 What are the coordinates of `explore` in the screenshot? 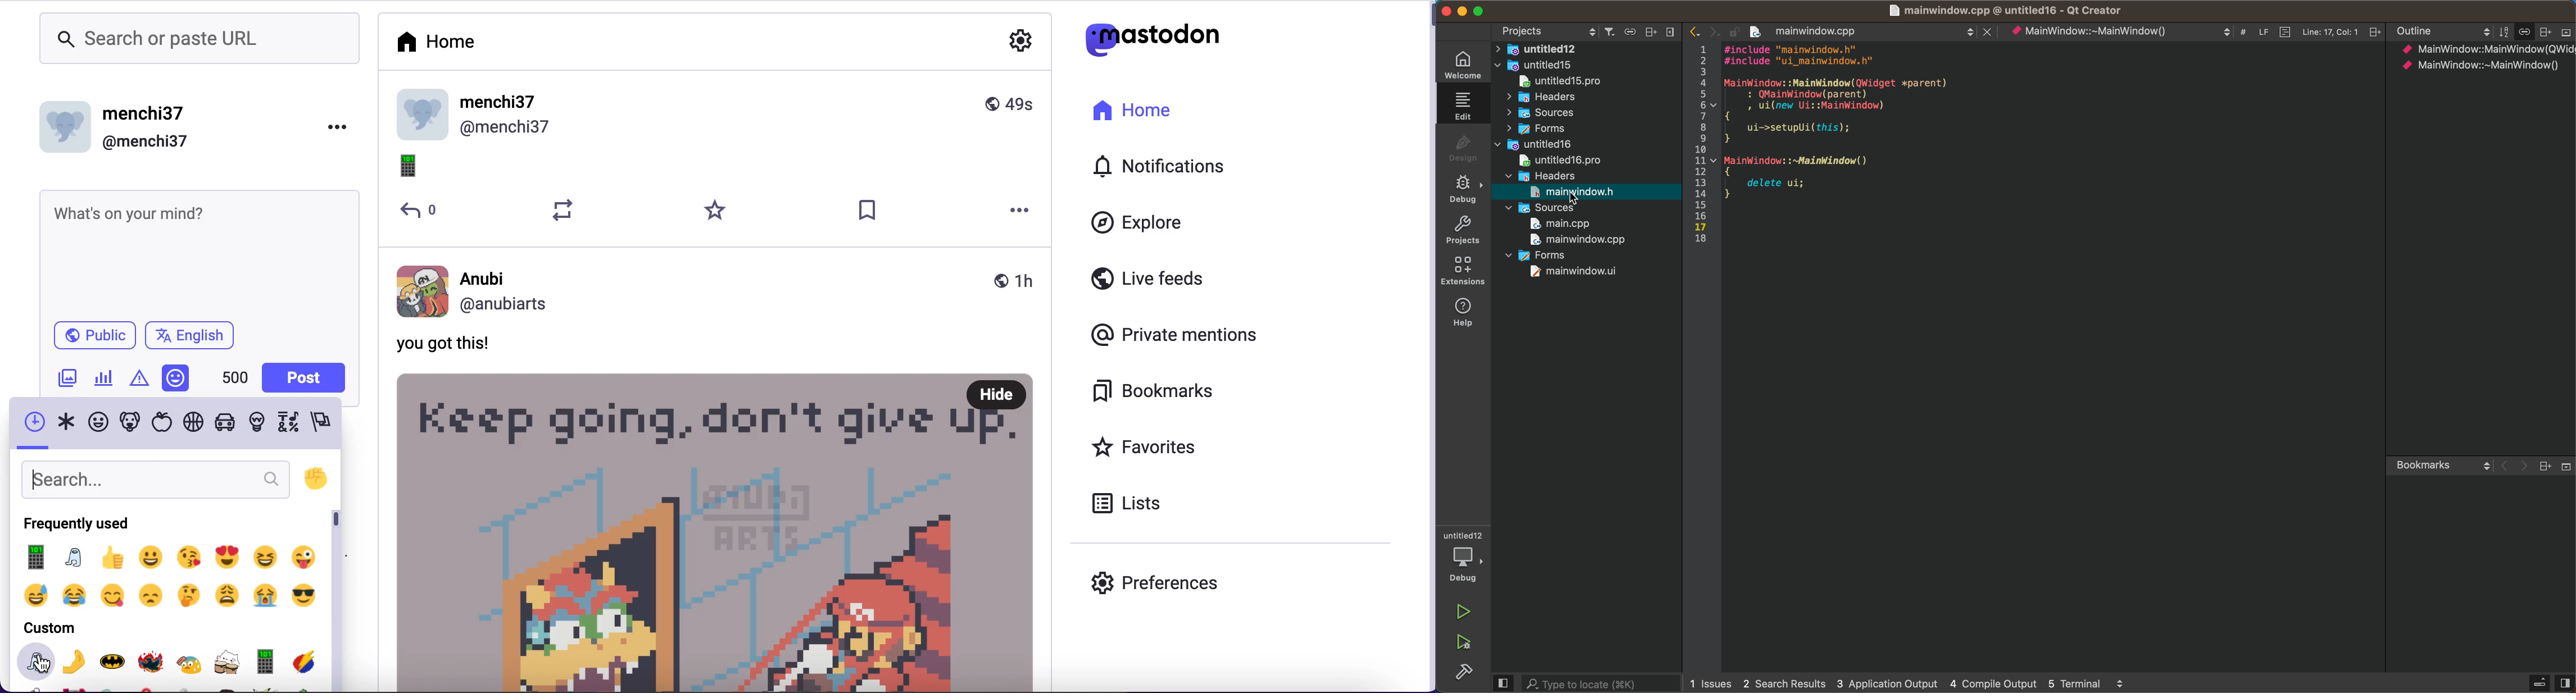 It's located at (1132, 225).